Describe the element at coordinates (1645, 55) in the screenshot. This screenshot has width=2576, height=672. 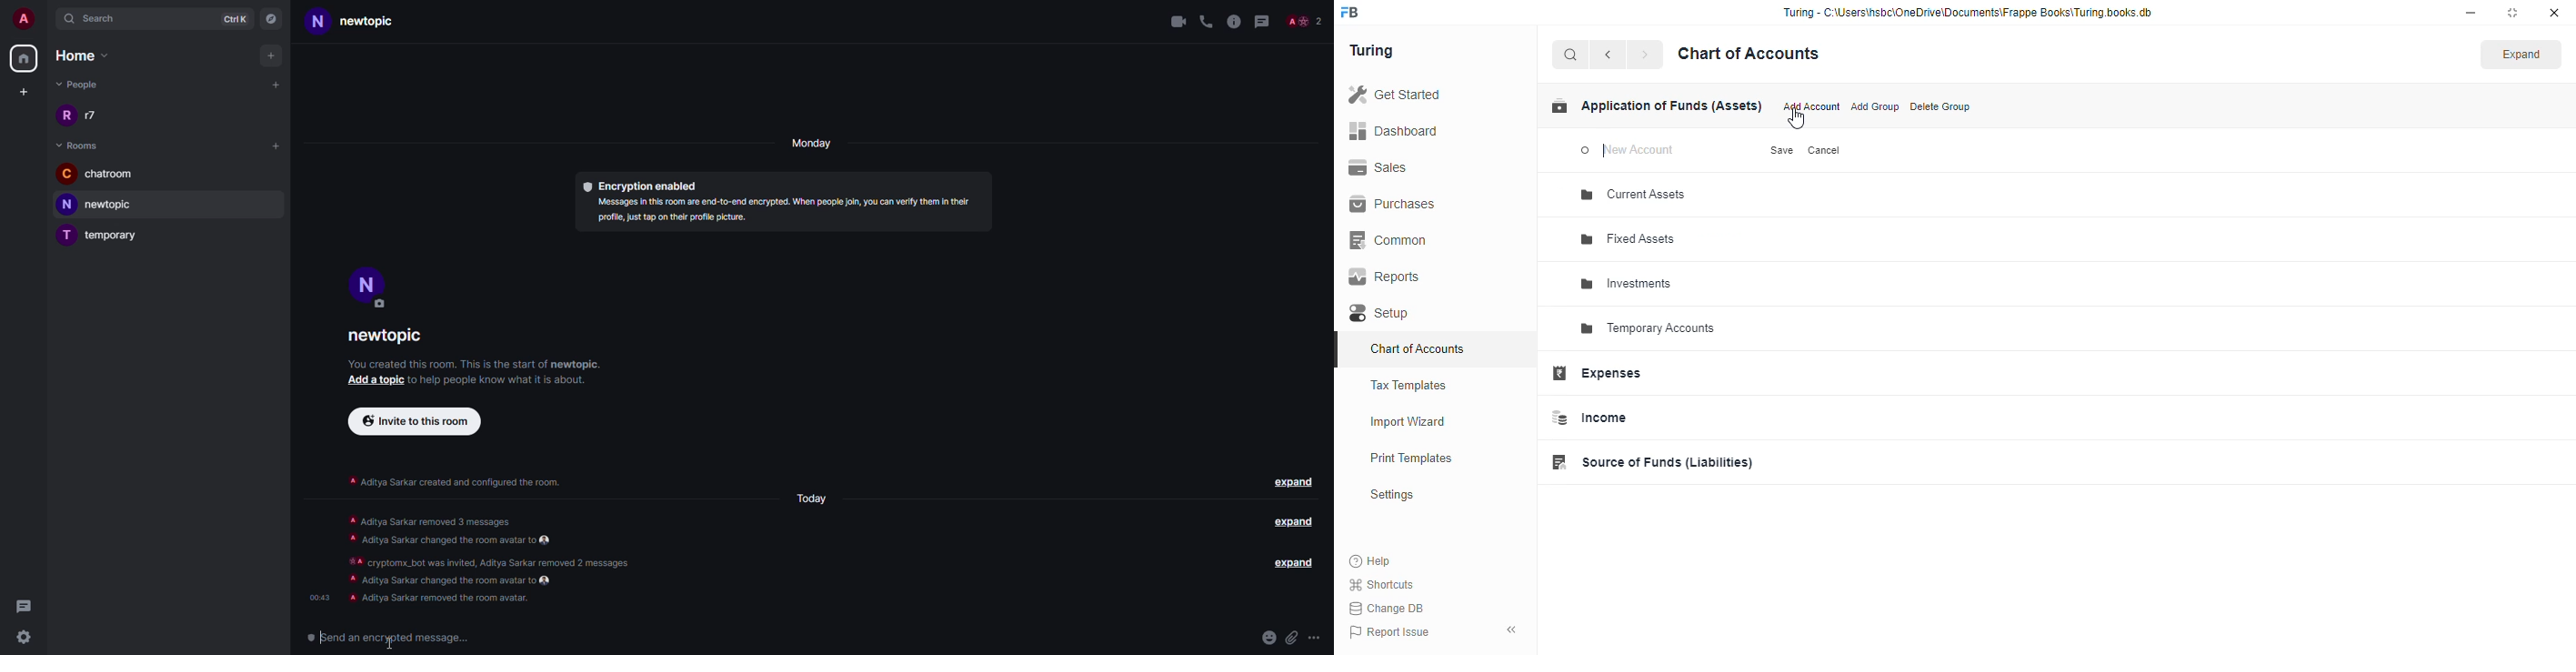
I see `forward` at that location.